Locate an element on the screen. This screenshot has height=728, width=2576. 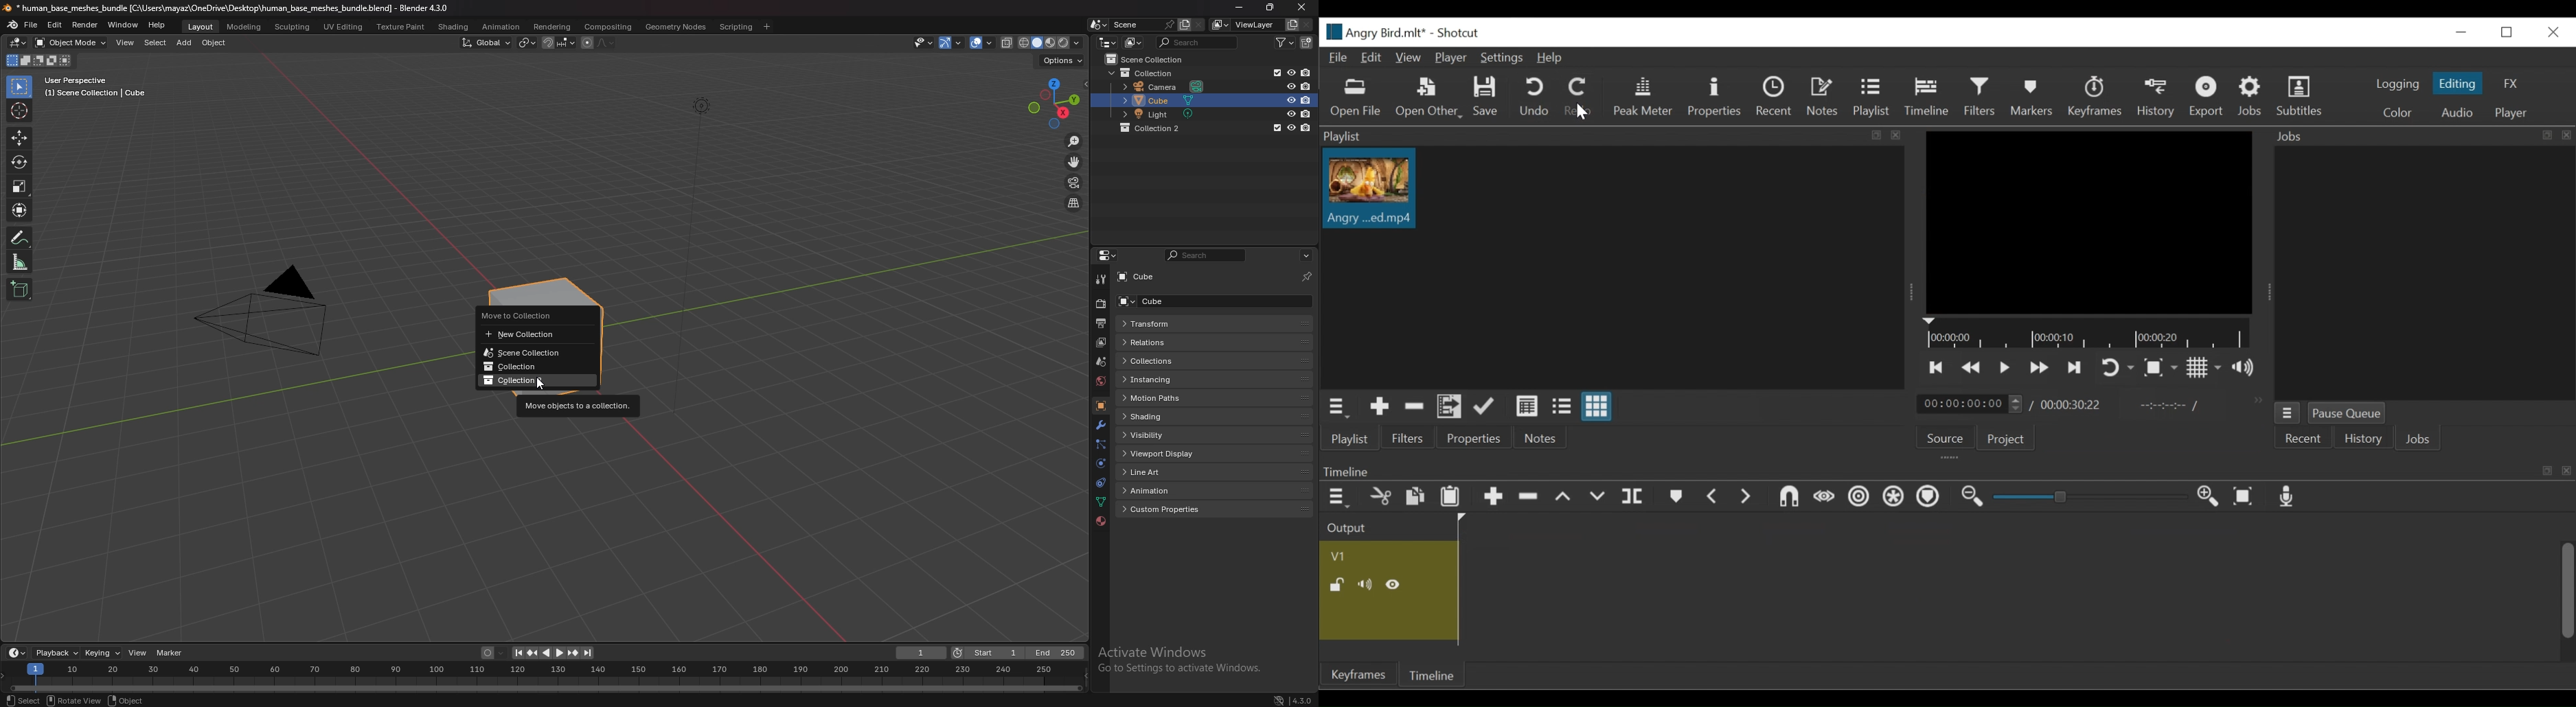
Record audio is located at coordinates (2288, 497).